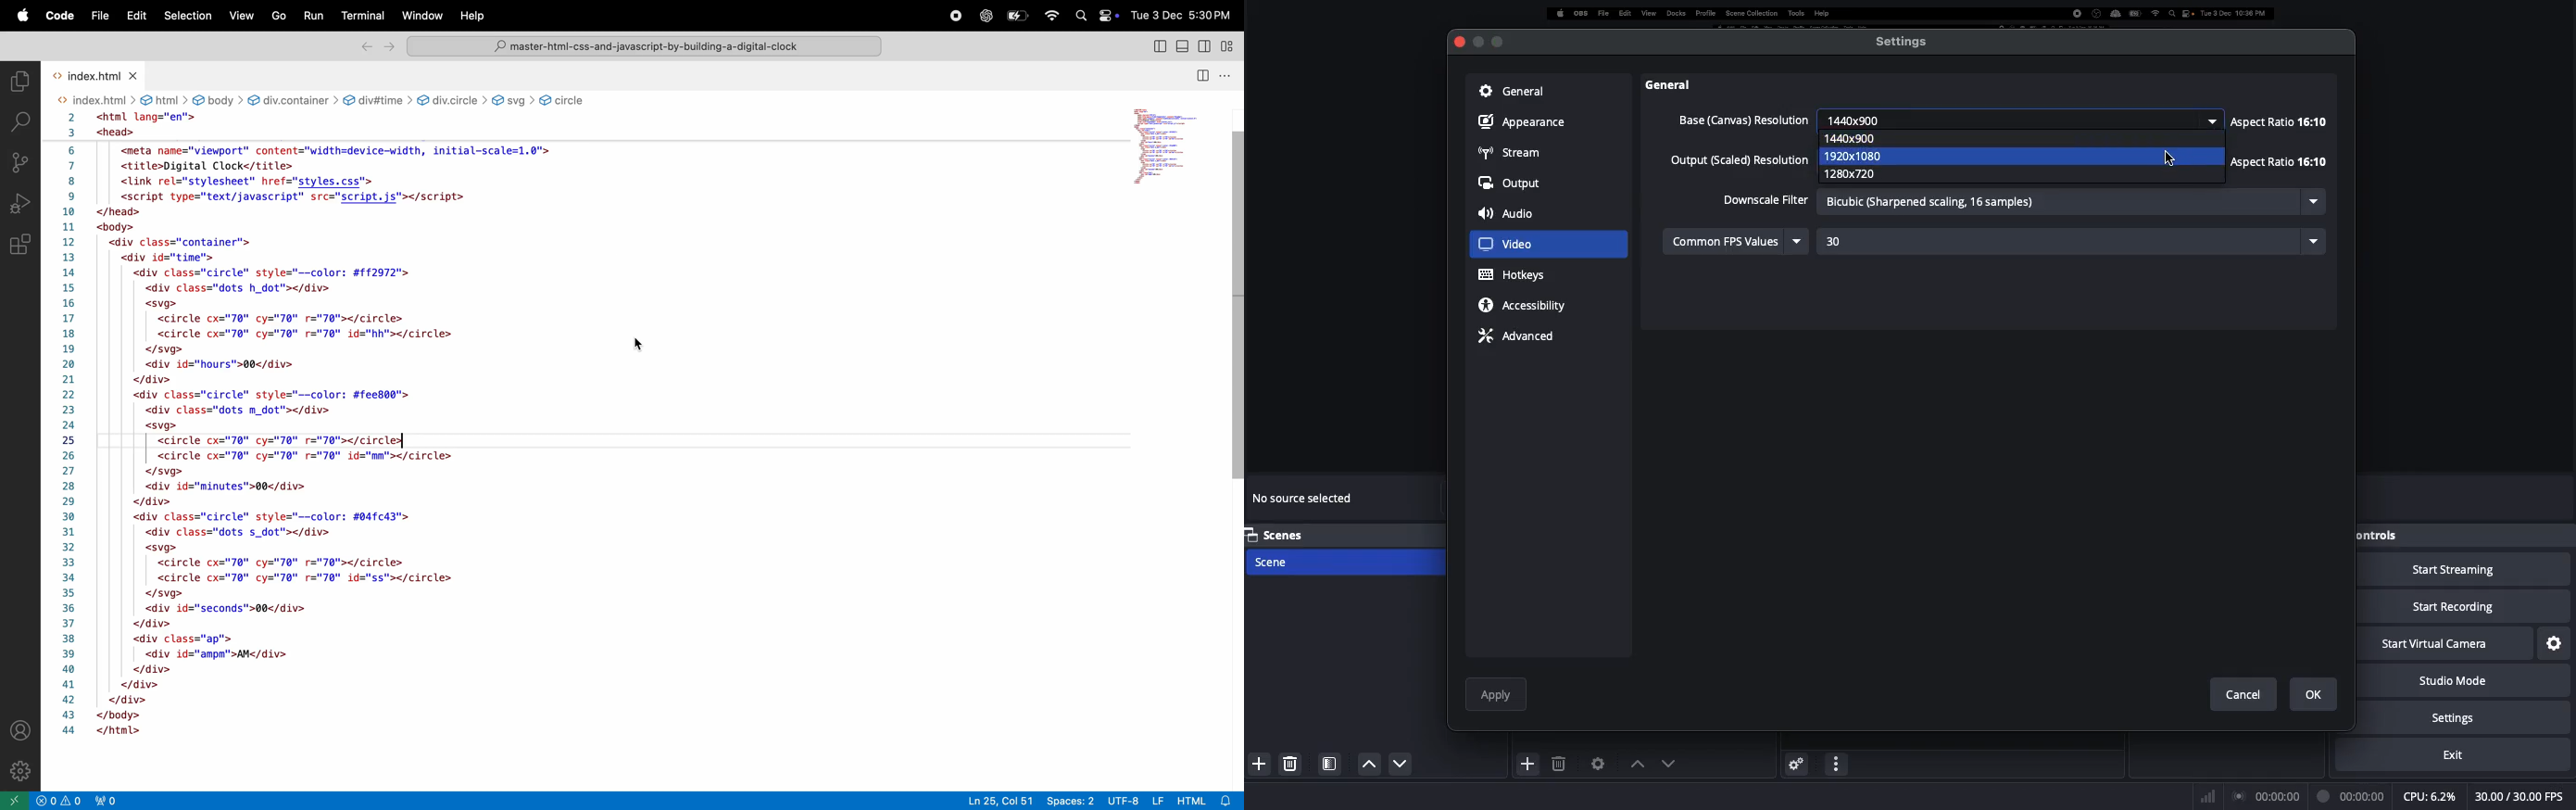 The image size is (2576, 812). What do you see at coordinates (1837, 762) in the screenshot?
I see `Options` at bounding box center [1837, 762].